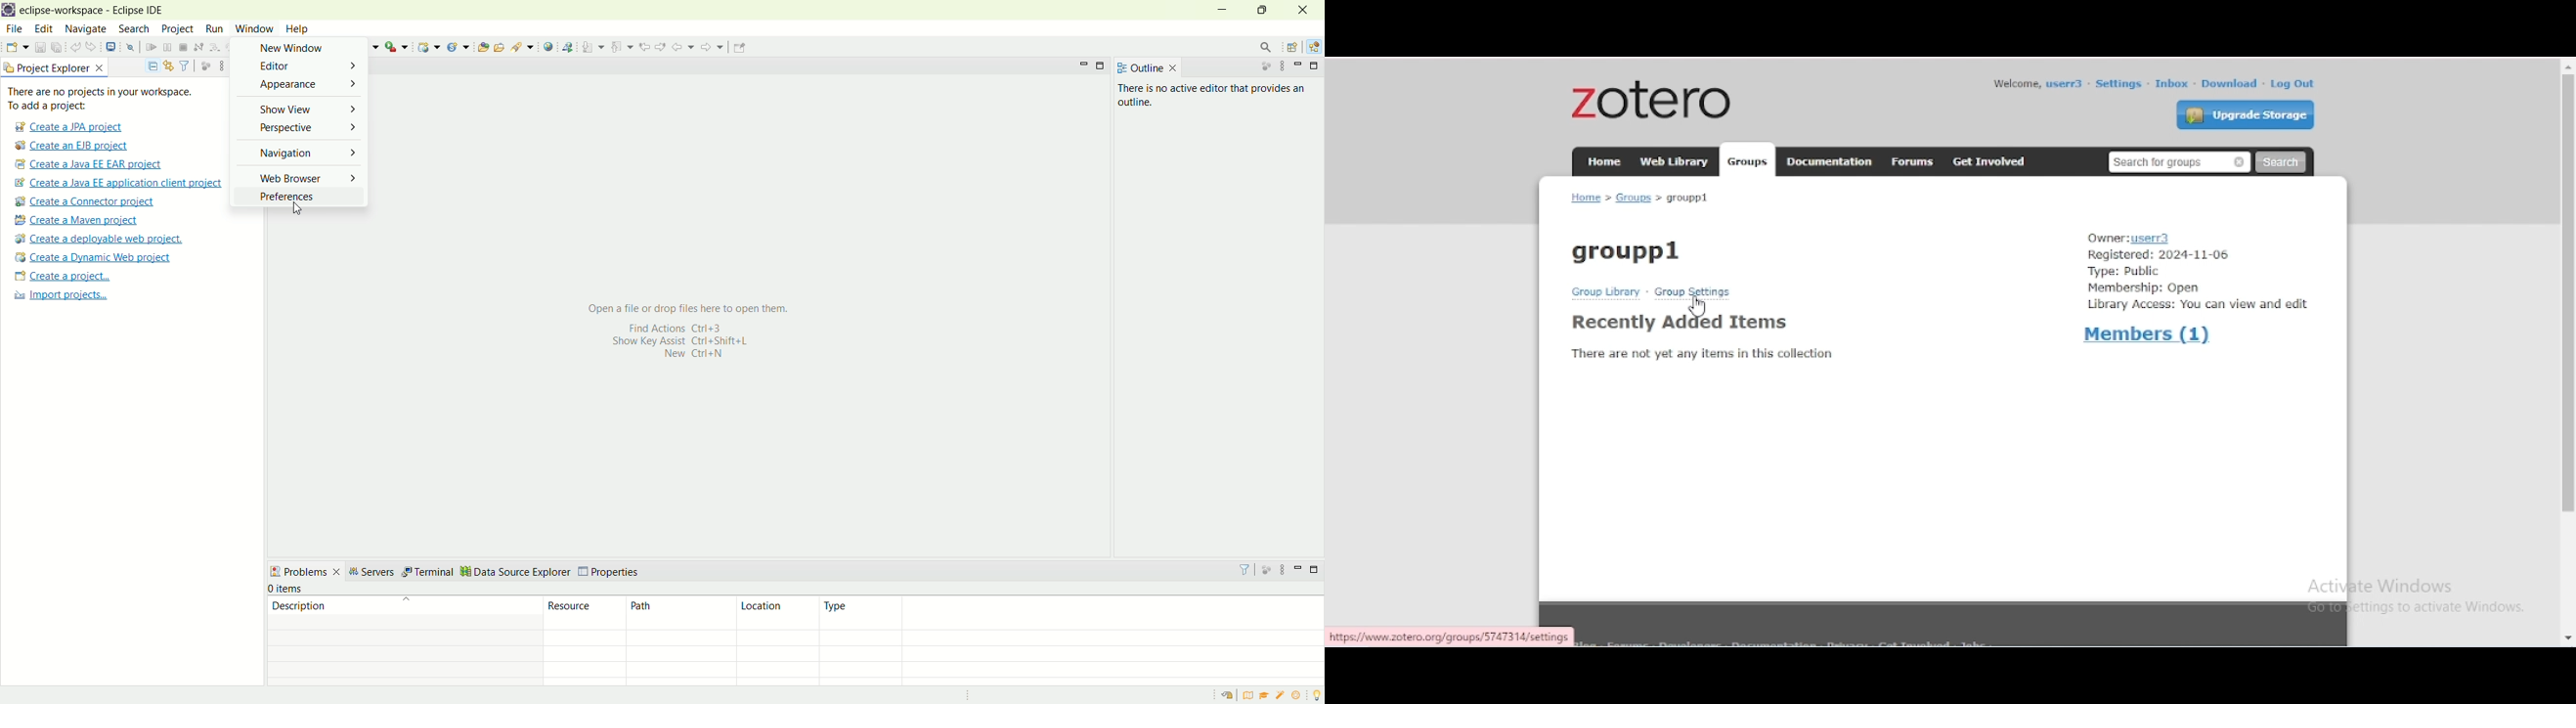 This screenshot has height=728, width=2576. Describe the element at coordinates (1295, 48) in the screenshot. I see `open perspective` at that location.